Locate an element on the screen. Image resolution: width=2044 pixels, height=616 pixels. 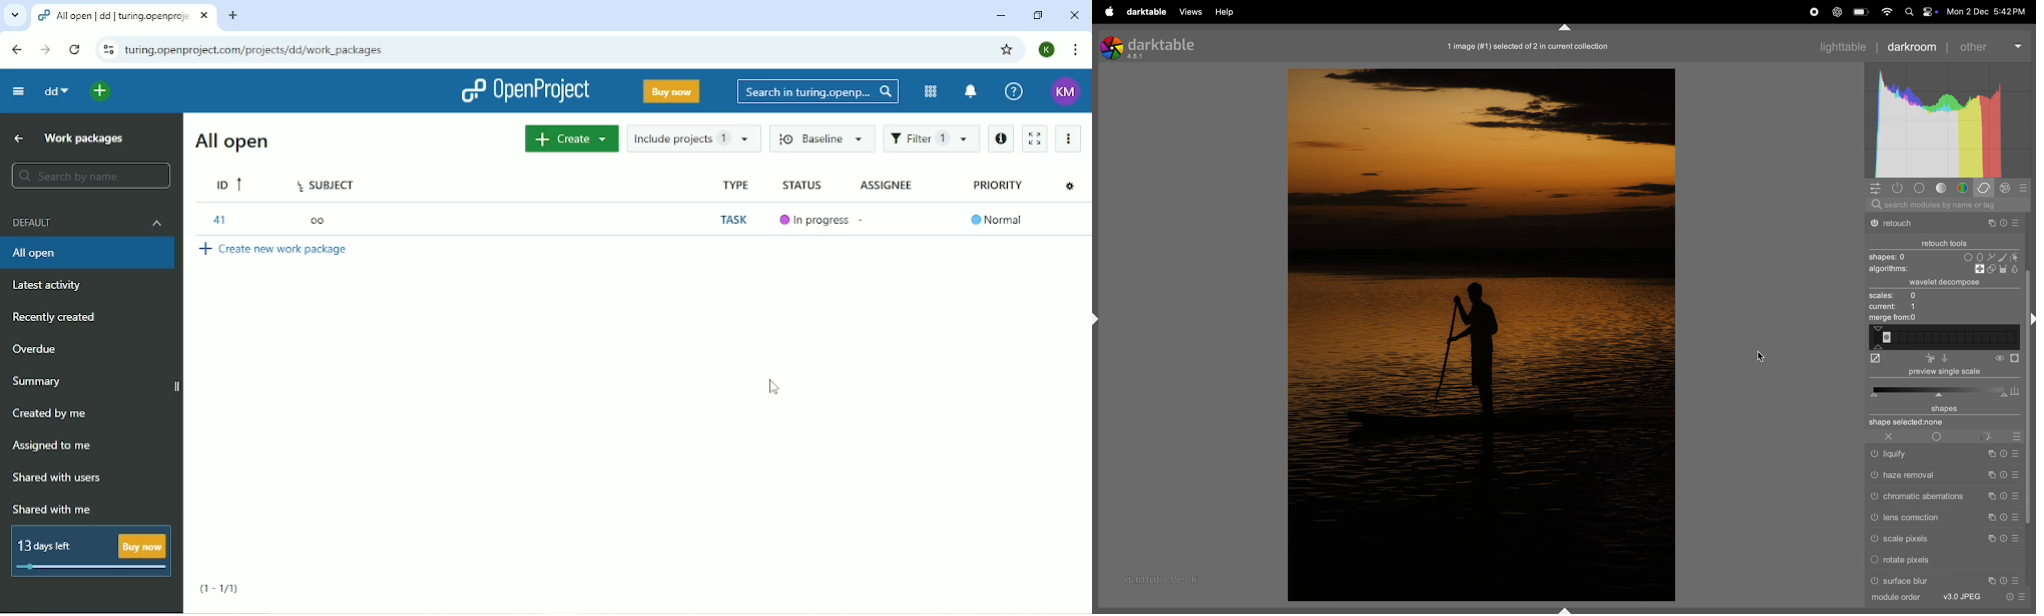
apple menu is located at coordinates (1111, 12).